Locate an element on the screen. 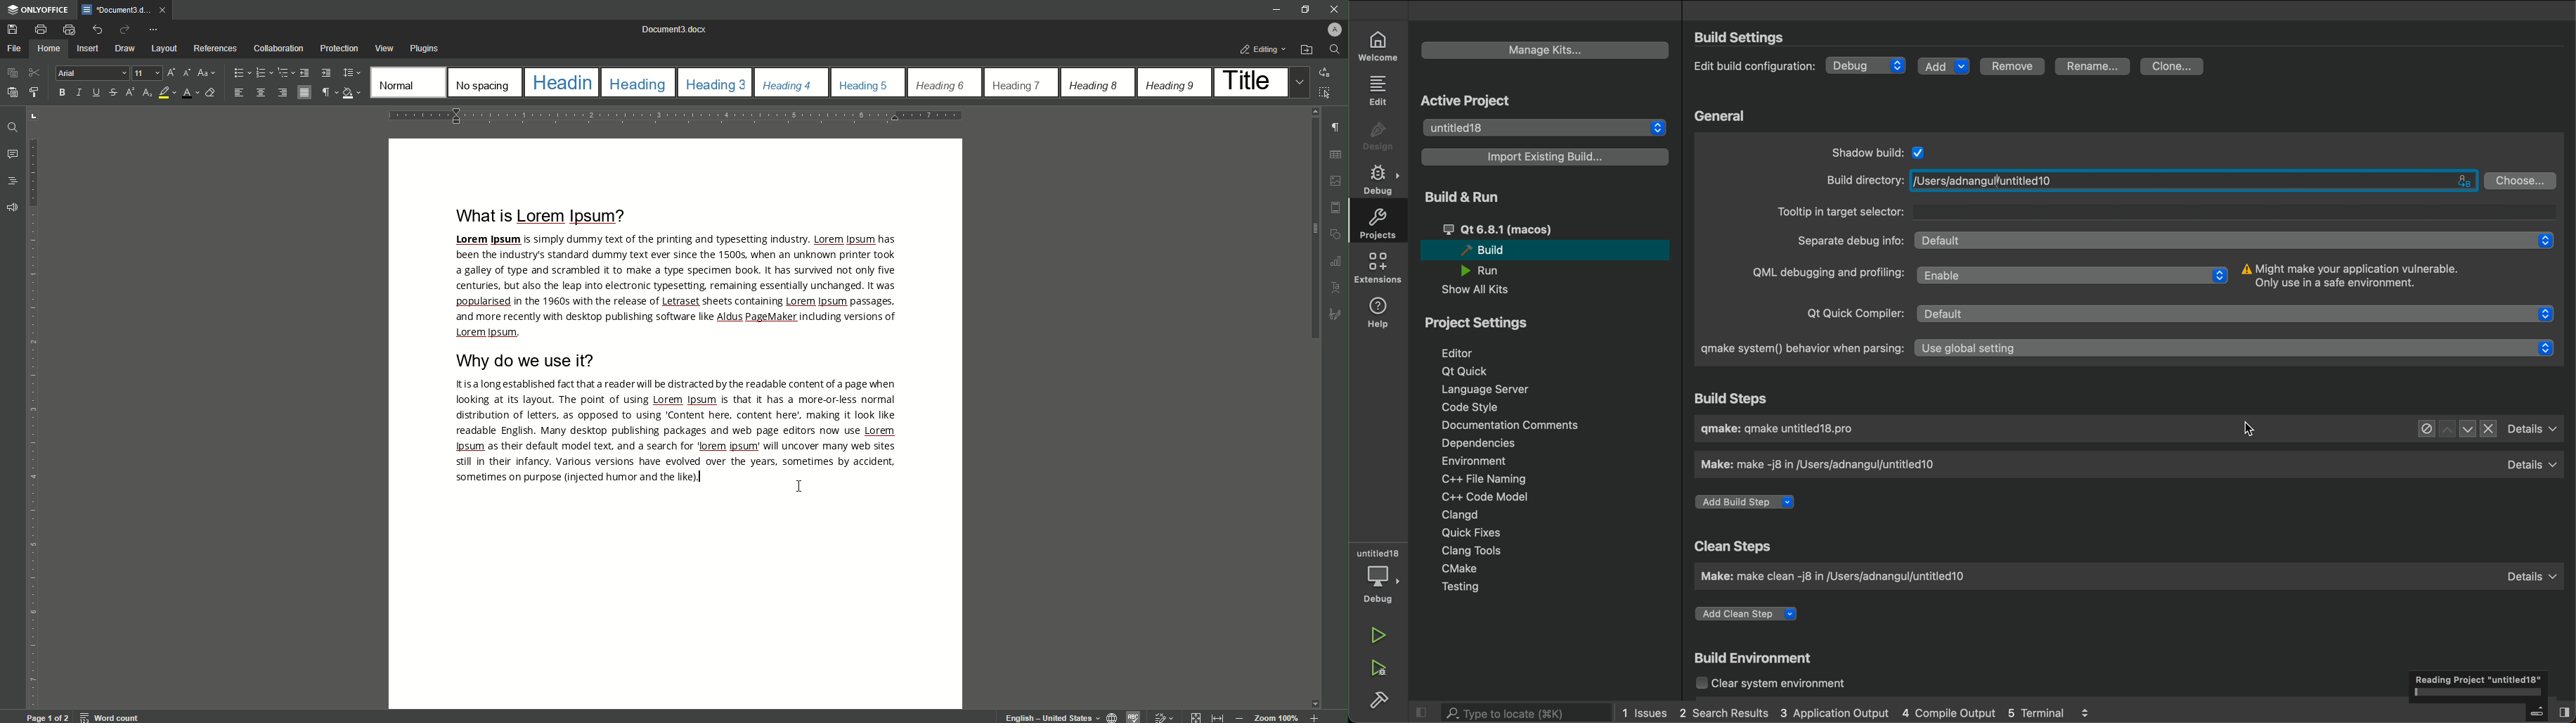 The image size is (2576, 728). Heading 5 is located at coordinates (865, 85).